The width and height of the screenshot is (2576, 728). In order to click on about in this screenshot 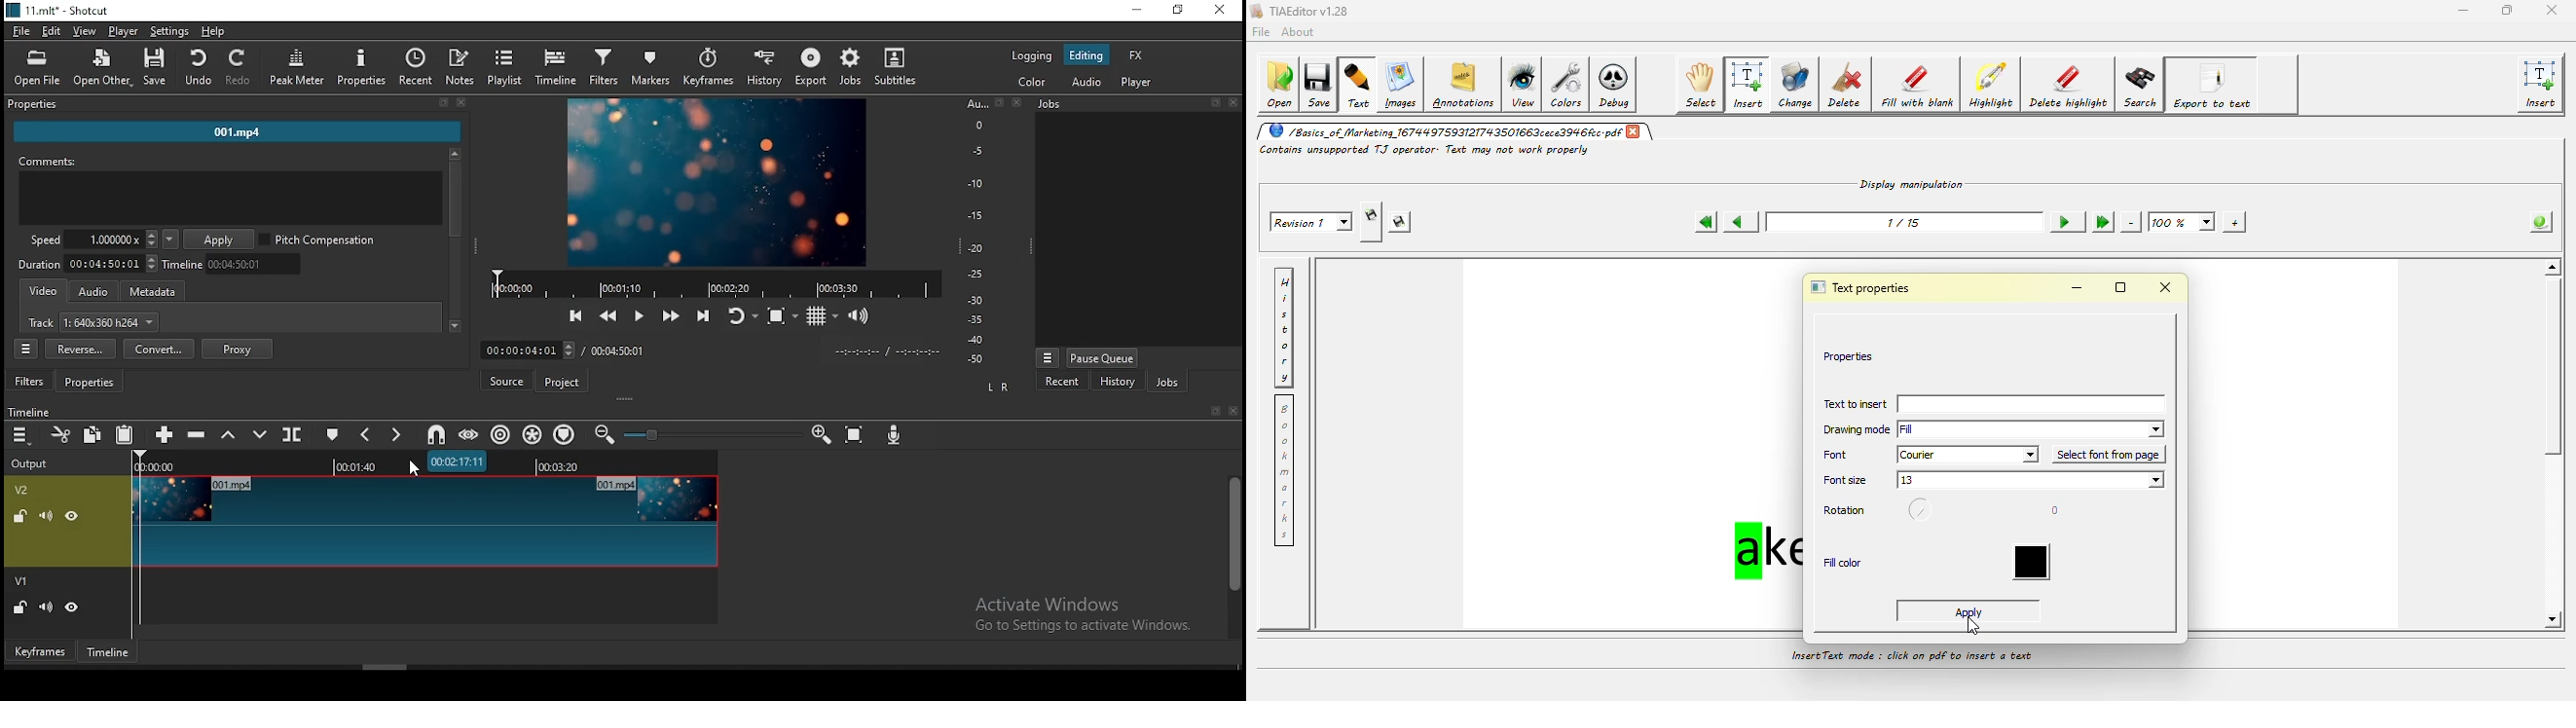, I will do `click(1301, 31)`.